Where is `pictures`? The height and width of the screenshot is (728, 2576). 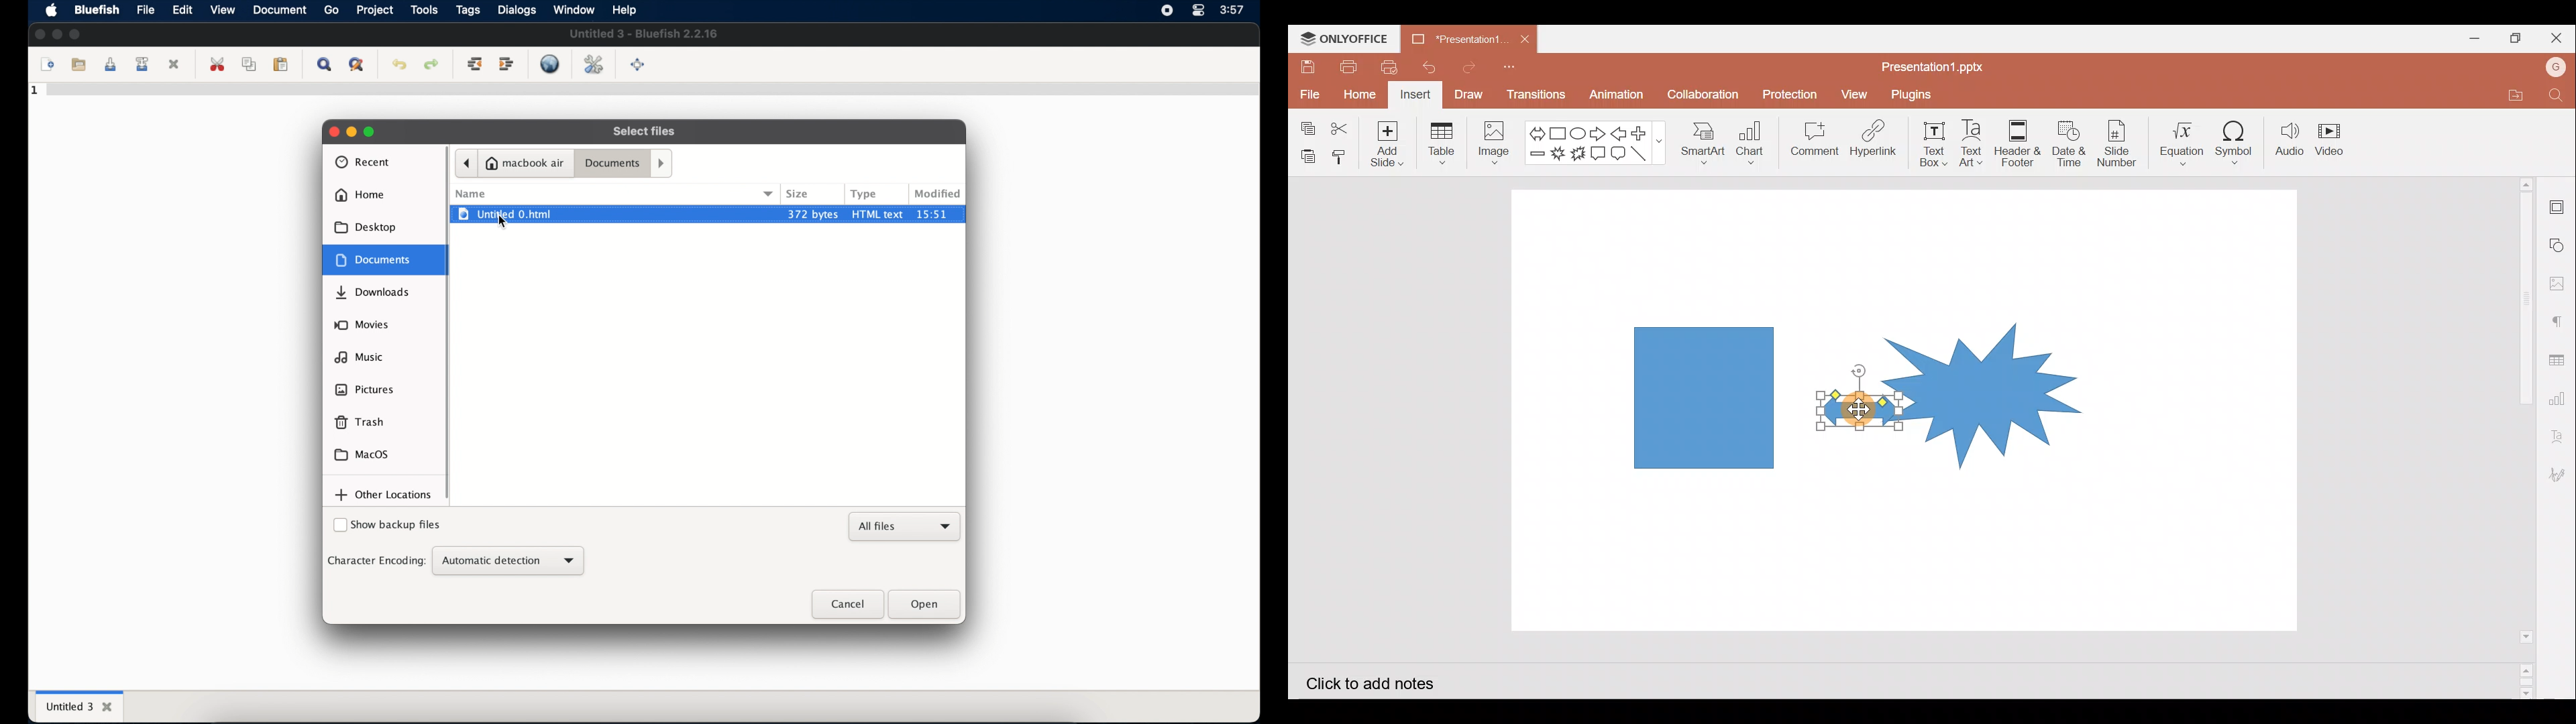 pictures is located at coordinates (365, 389).